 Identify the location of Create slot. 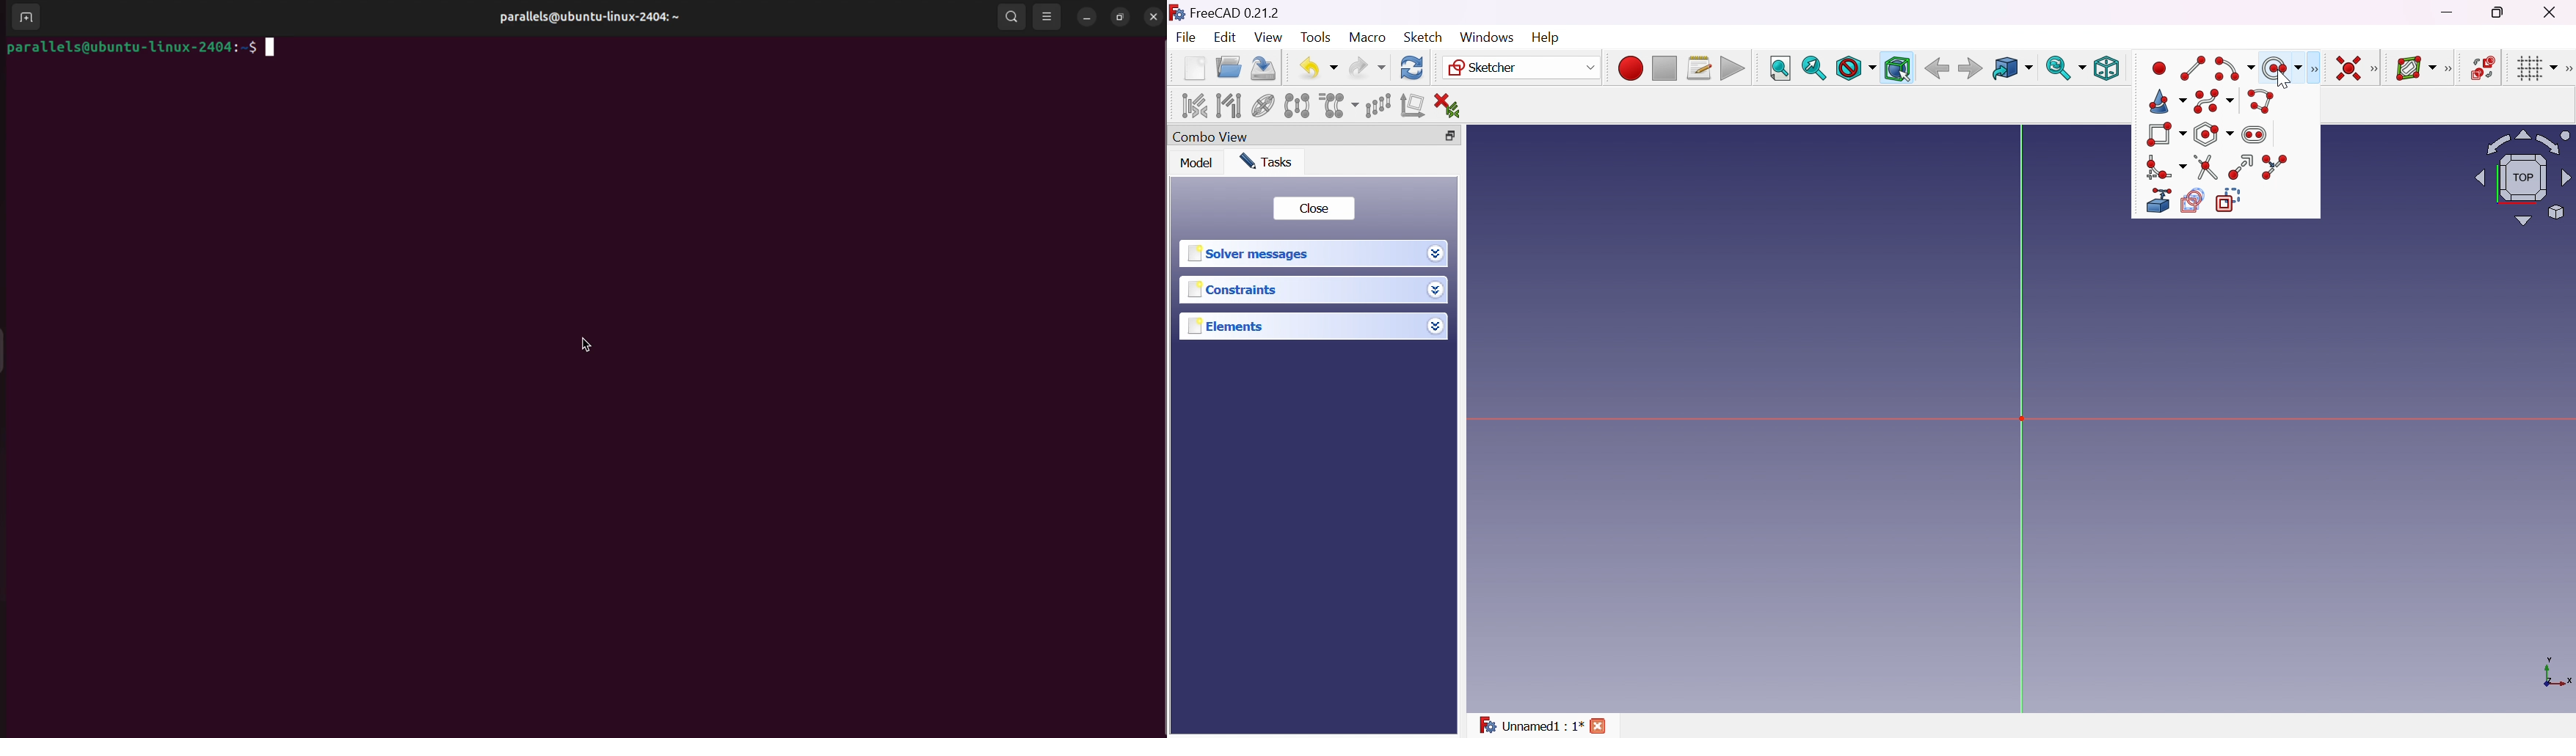
(2260, 133).